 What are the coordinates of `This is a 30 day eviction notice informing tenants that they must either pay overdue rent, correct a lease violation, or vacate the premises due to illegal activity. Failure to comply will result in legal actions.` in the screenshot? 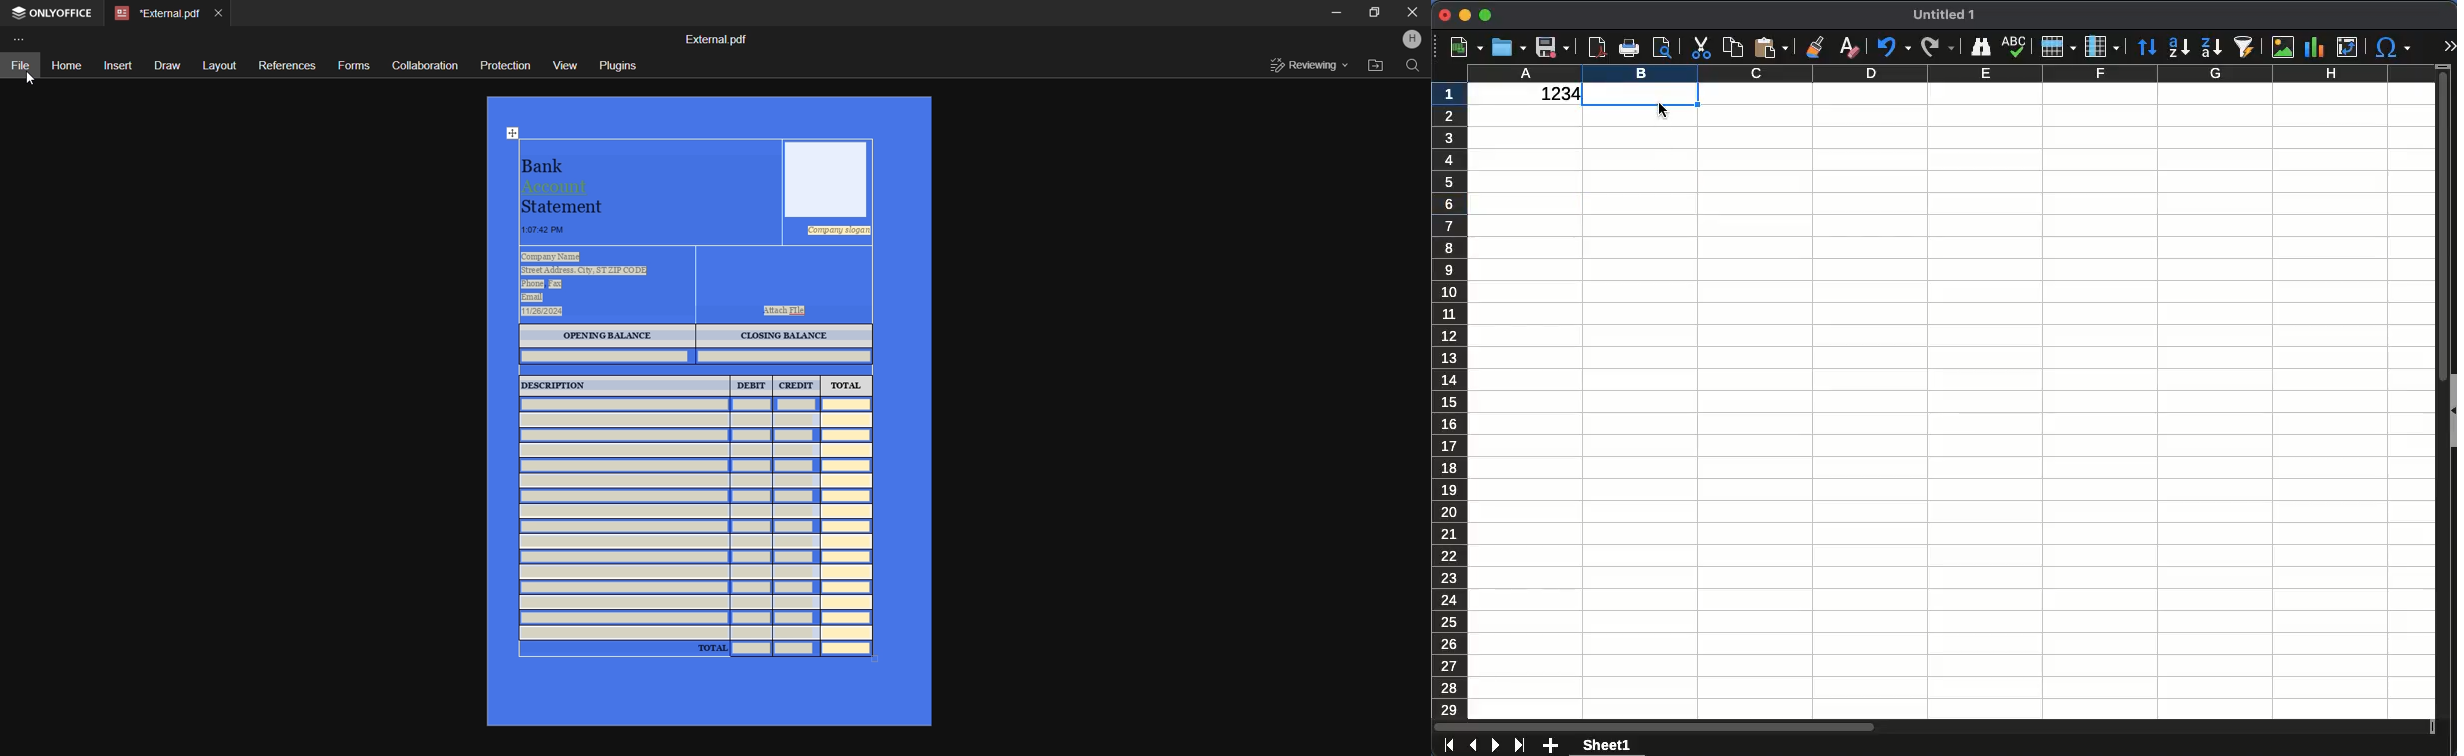 It's located at (708, 410).